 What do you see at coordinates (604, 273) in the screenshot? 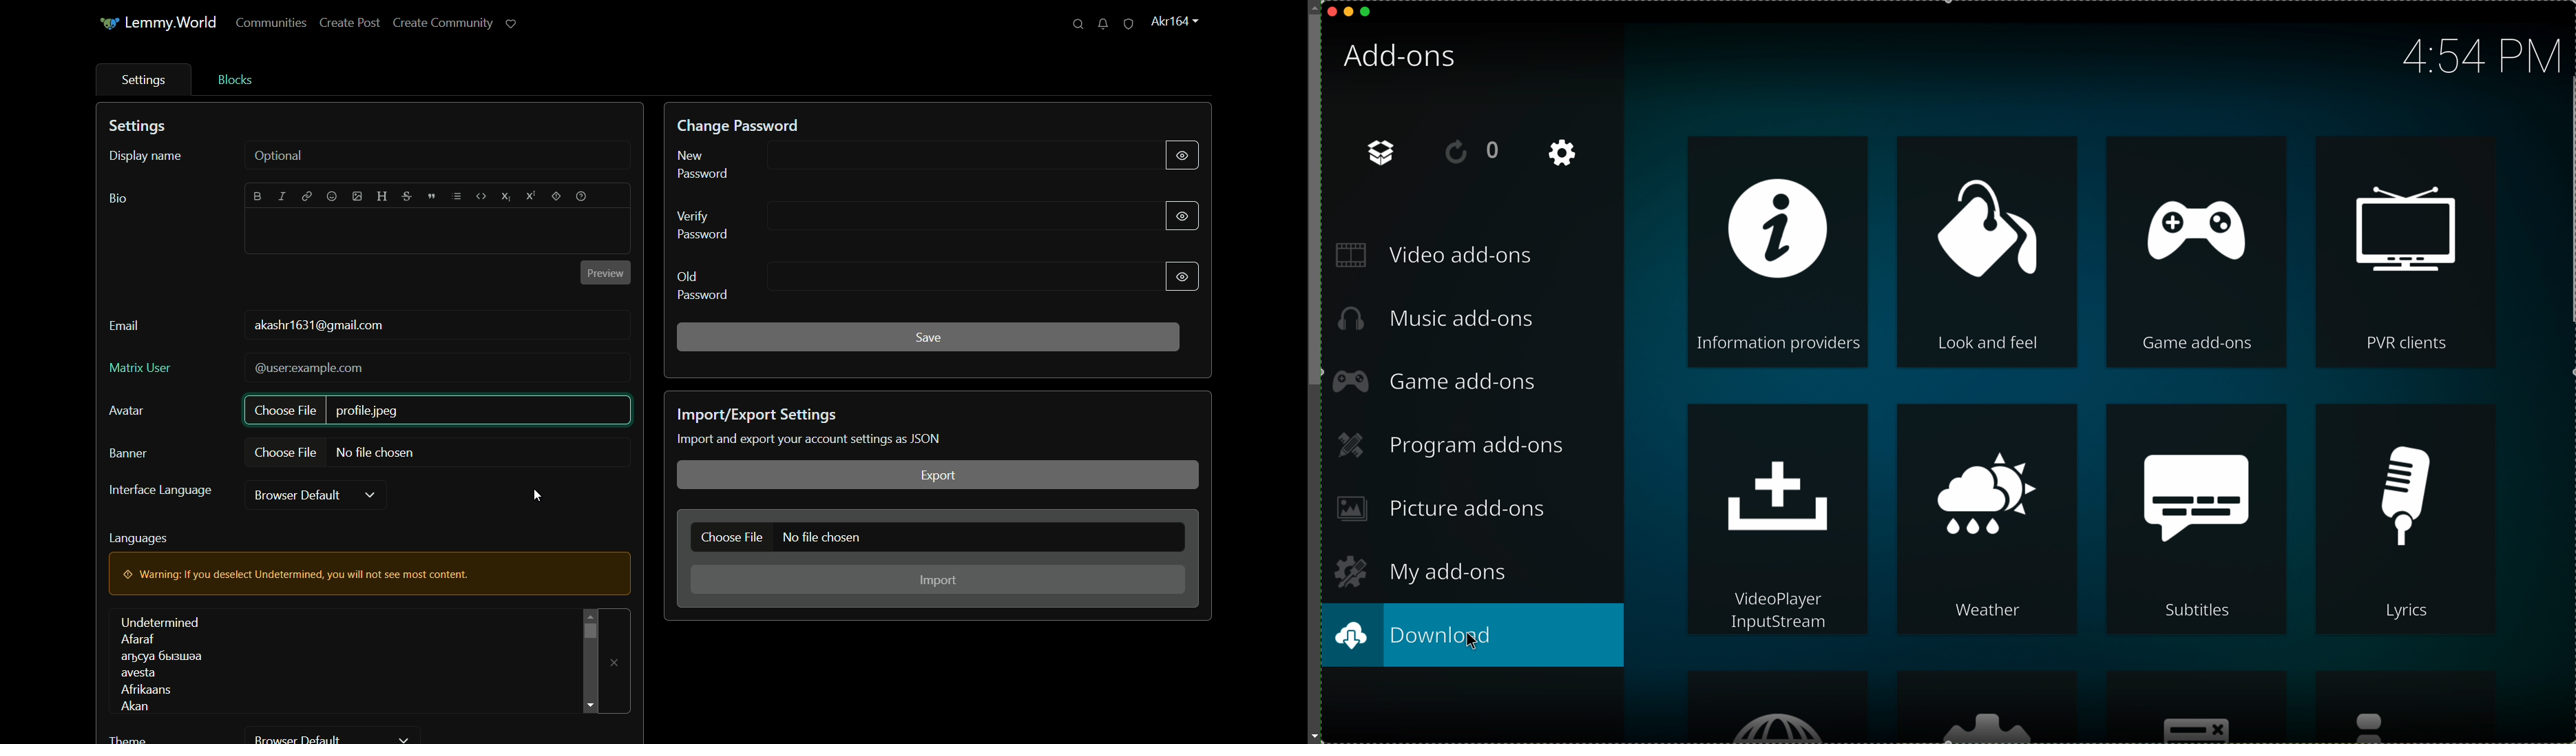
I see `preview` at bounding box center [604, 273].